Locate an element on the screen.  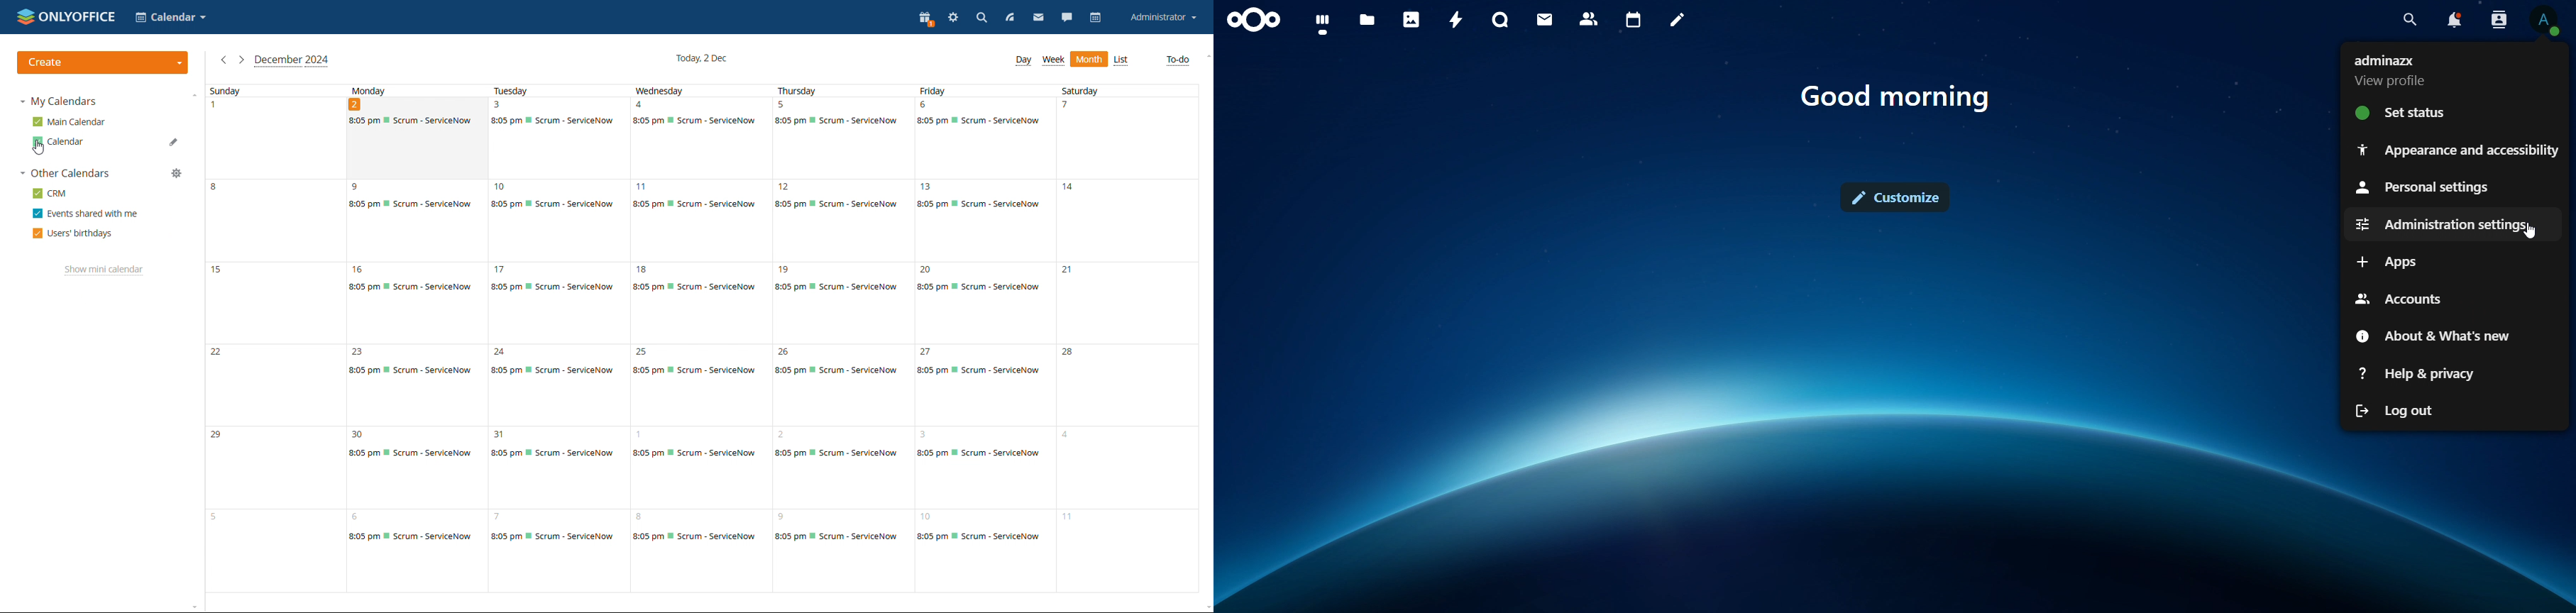
appearance and accessibilty is located at coordinates (2457, 150).